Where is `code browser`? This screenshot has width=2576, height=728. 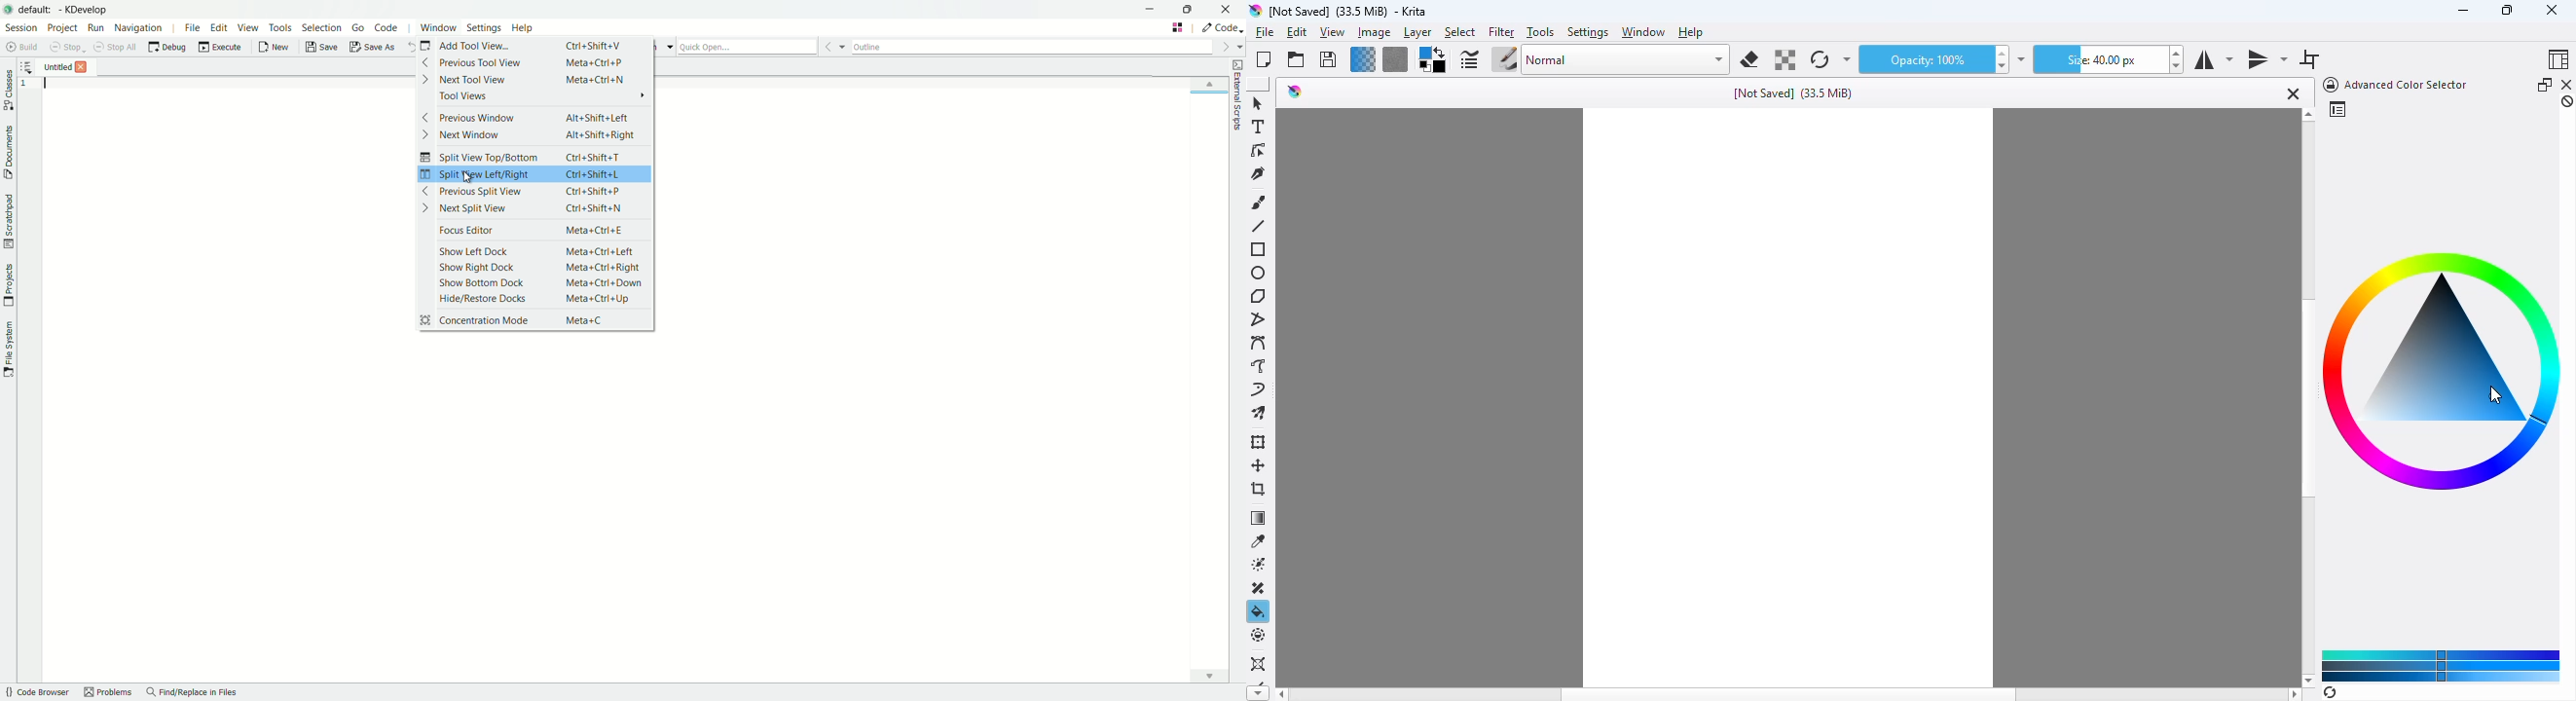 code browser is located at coordinates (38, 693).